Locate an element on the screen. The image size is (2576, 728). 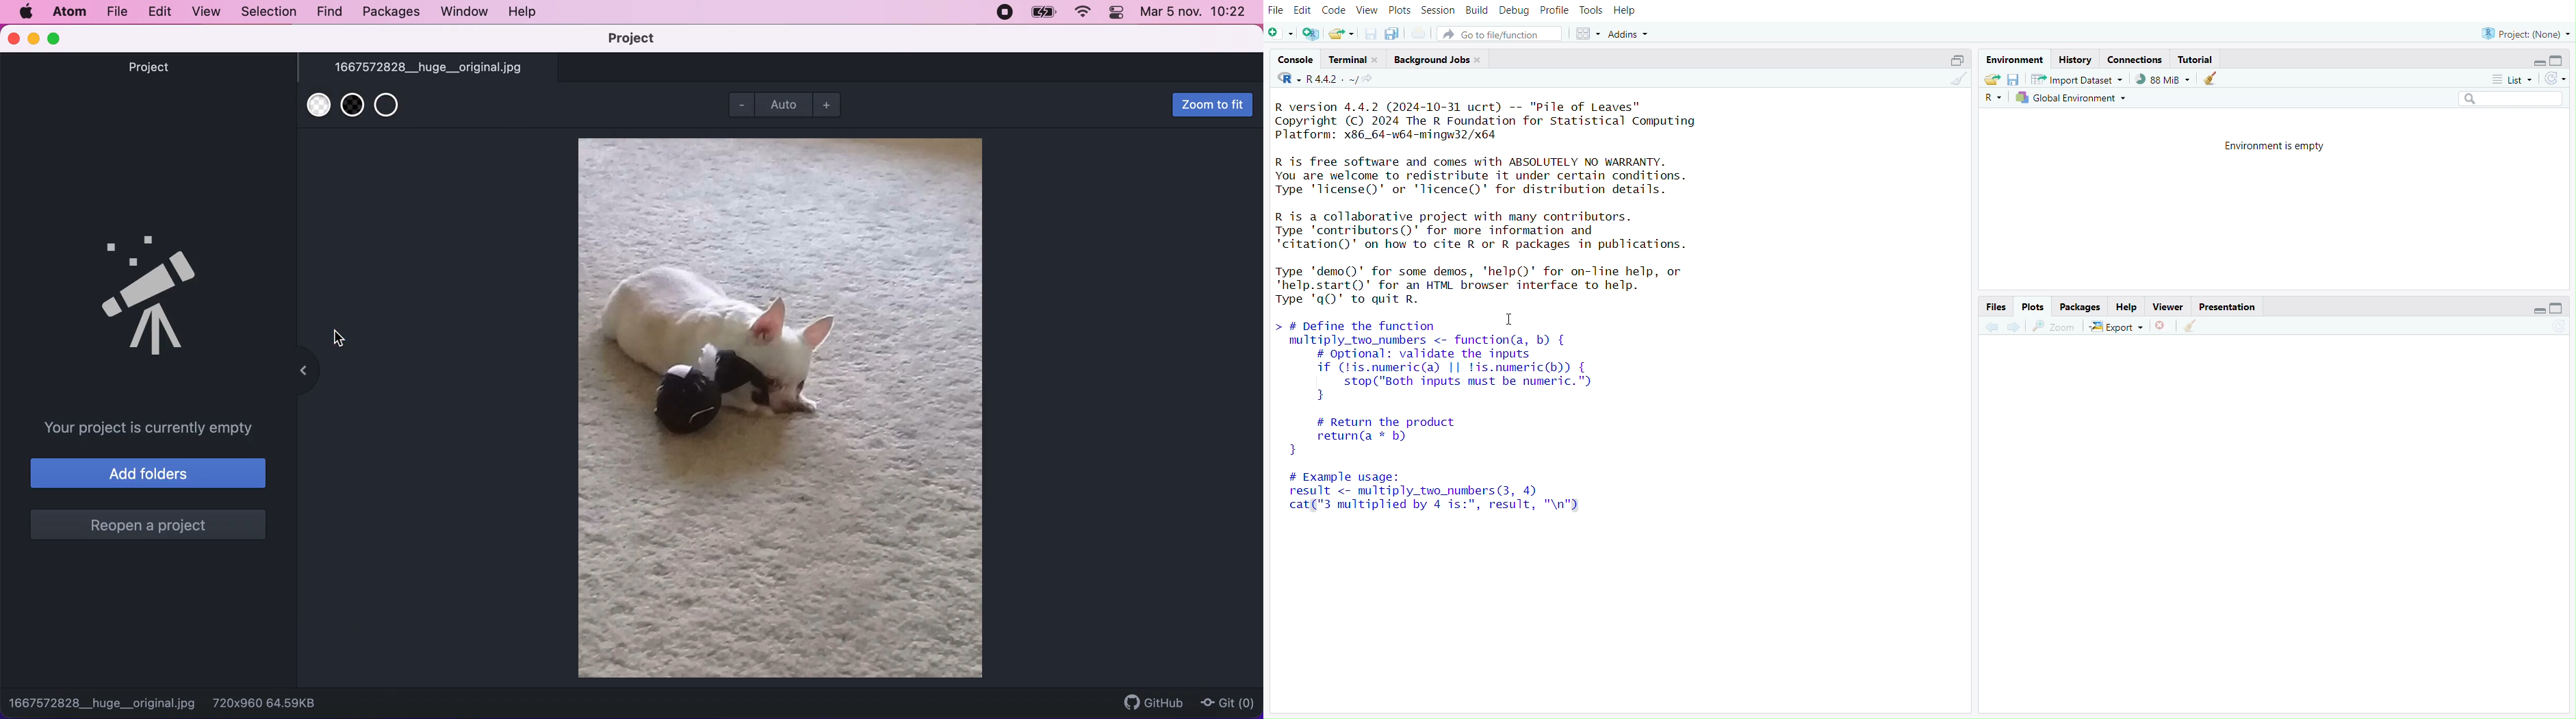
List is located at coordinates (2513, 80).